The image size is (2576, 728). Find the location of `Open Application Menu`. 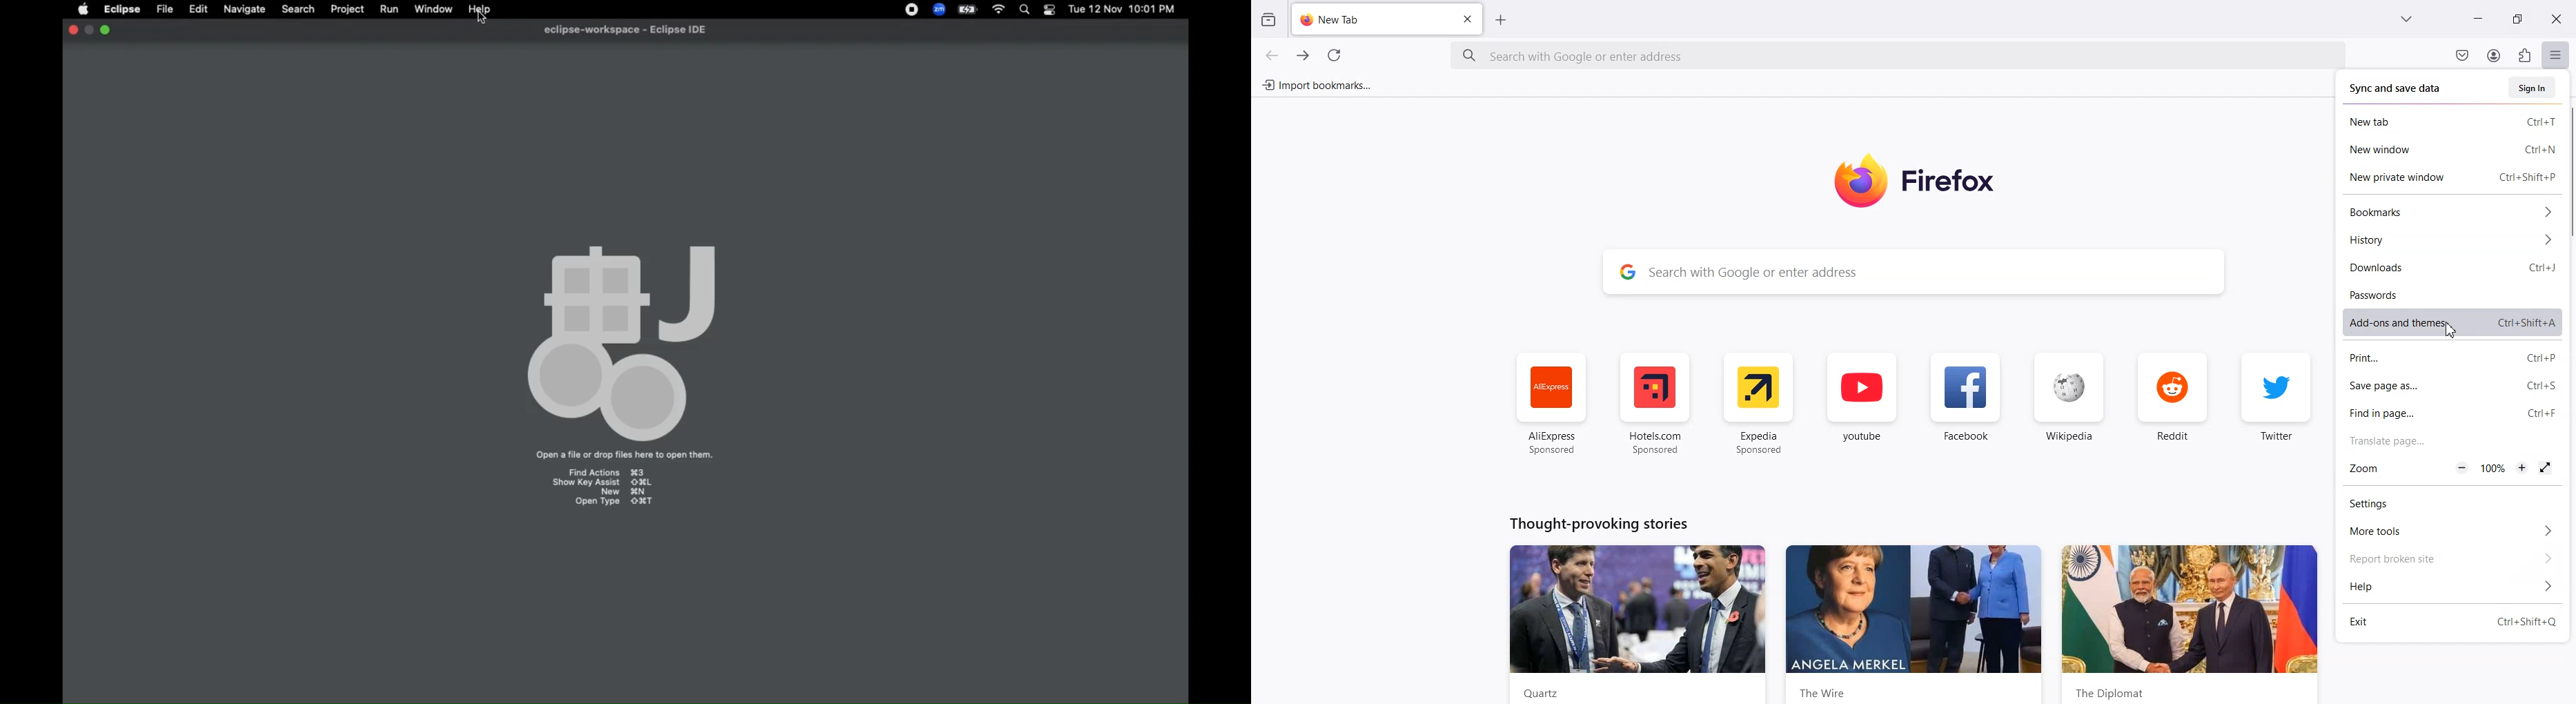

Open Application Menu is located at coordinates (2557, 52).